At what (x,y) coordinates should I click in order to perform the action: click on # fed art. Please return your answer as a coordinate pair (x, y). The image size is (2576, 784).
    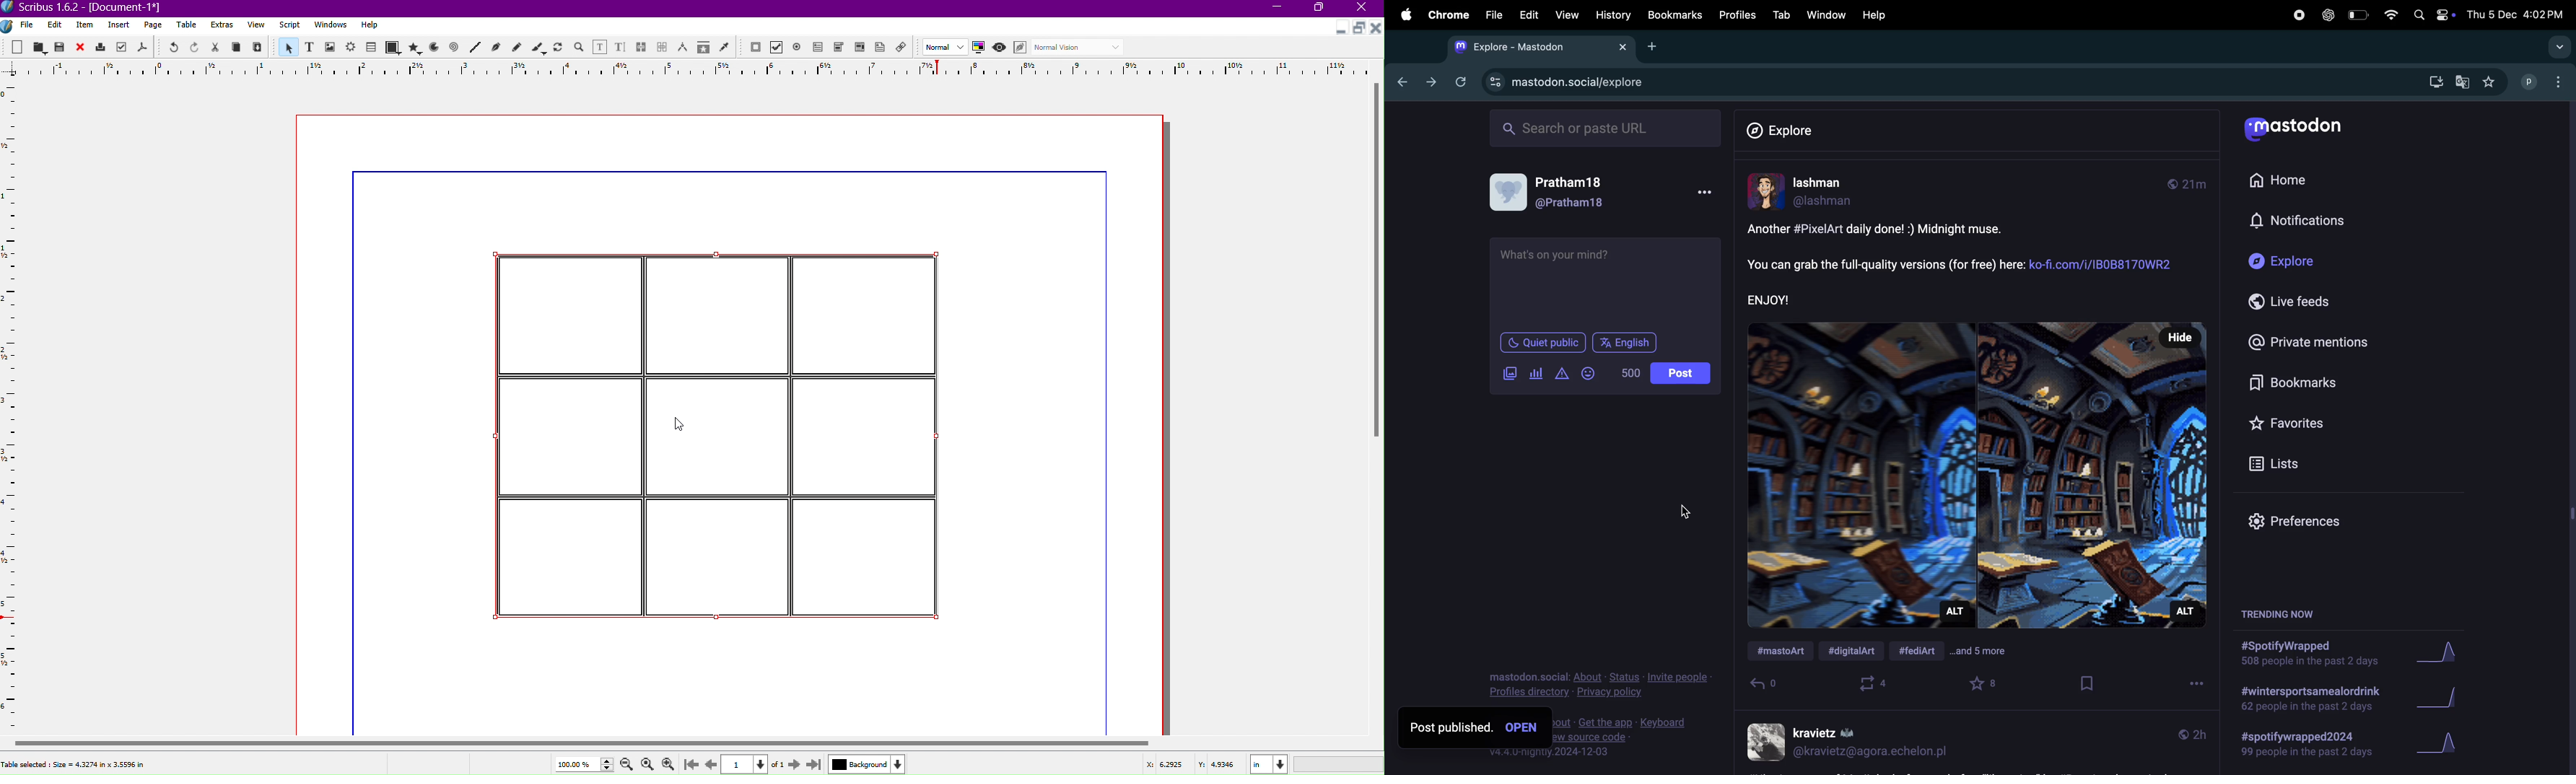
    Looking at the image, I should click on (1923, 649).